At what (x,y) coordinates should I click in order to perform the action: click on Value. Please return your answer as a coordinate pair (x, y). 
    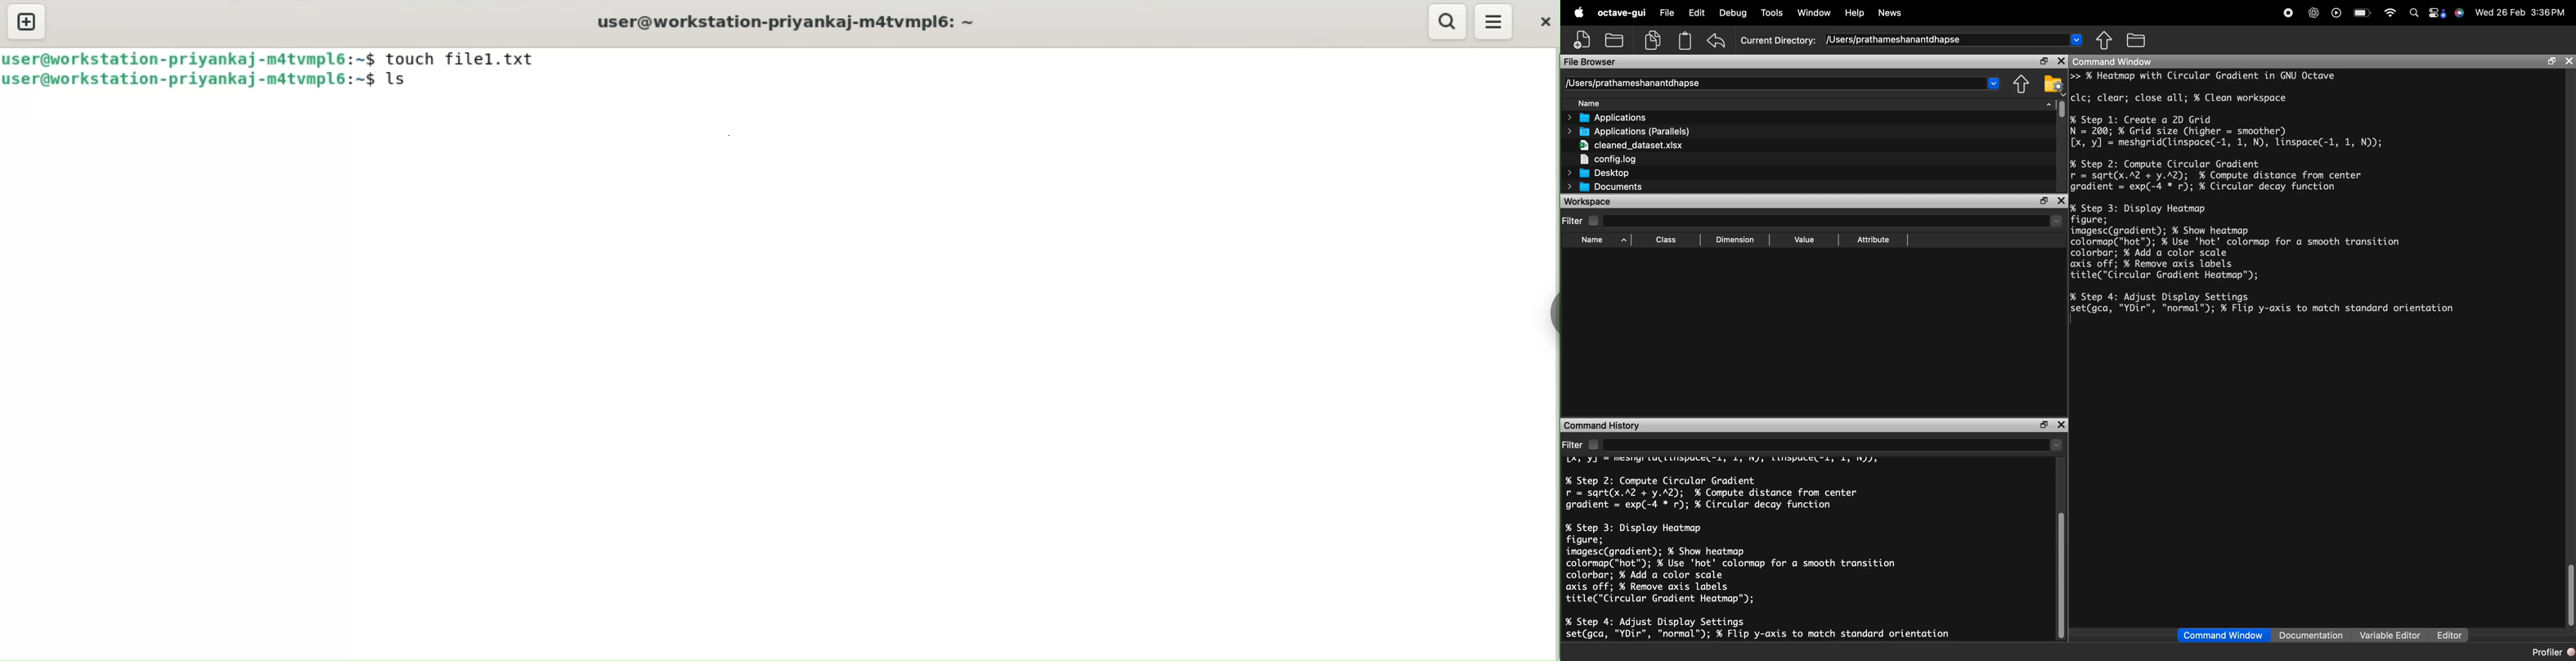
    Looking at the image, I should click on (1802, 241).